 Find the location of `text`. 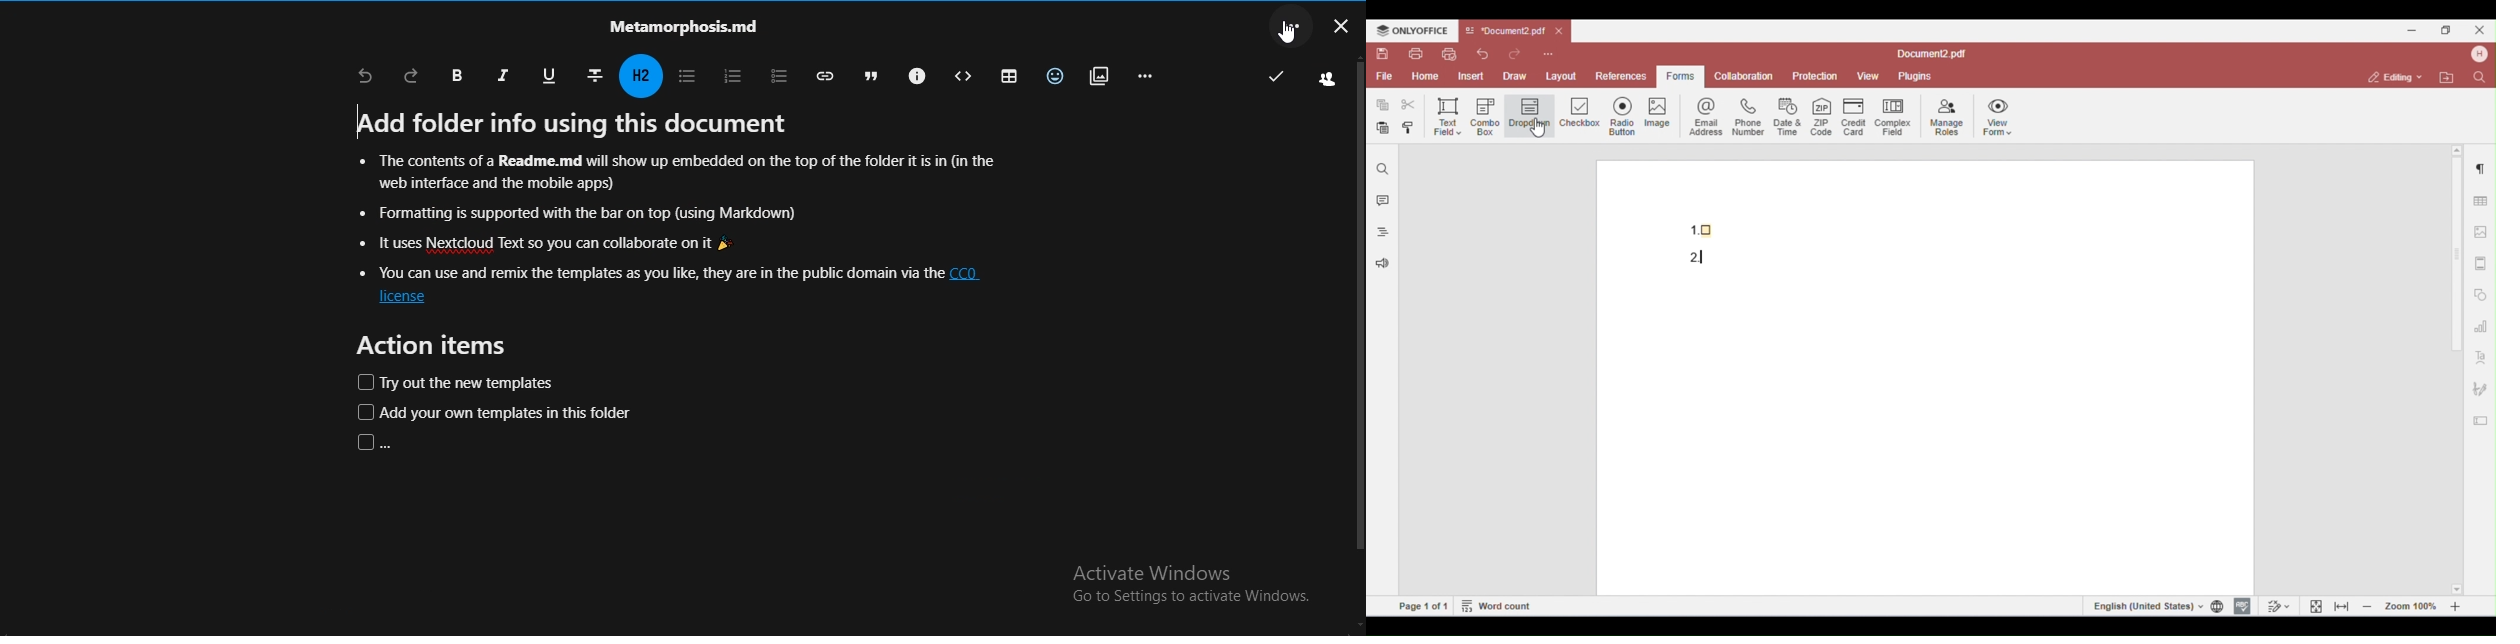

text is located at coordinates (676, 278).